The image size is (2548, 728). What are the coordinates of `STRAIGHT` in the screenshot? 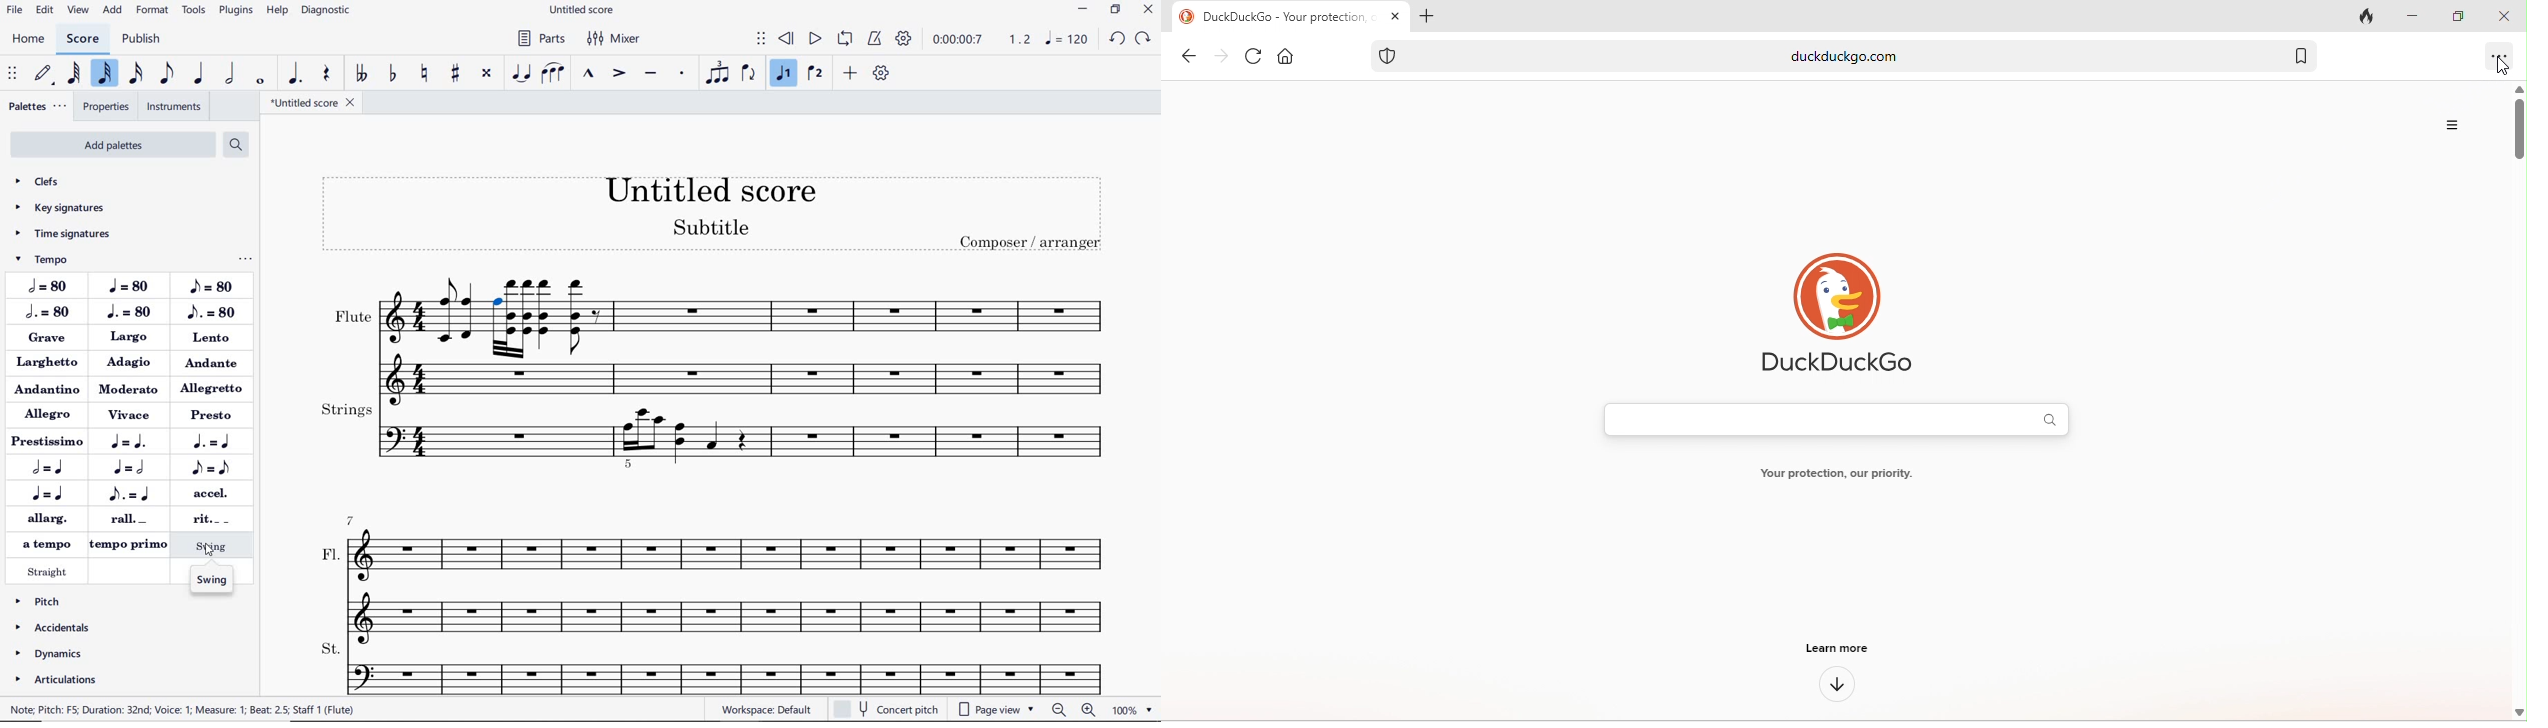 It's located at (49, 571).